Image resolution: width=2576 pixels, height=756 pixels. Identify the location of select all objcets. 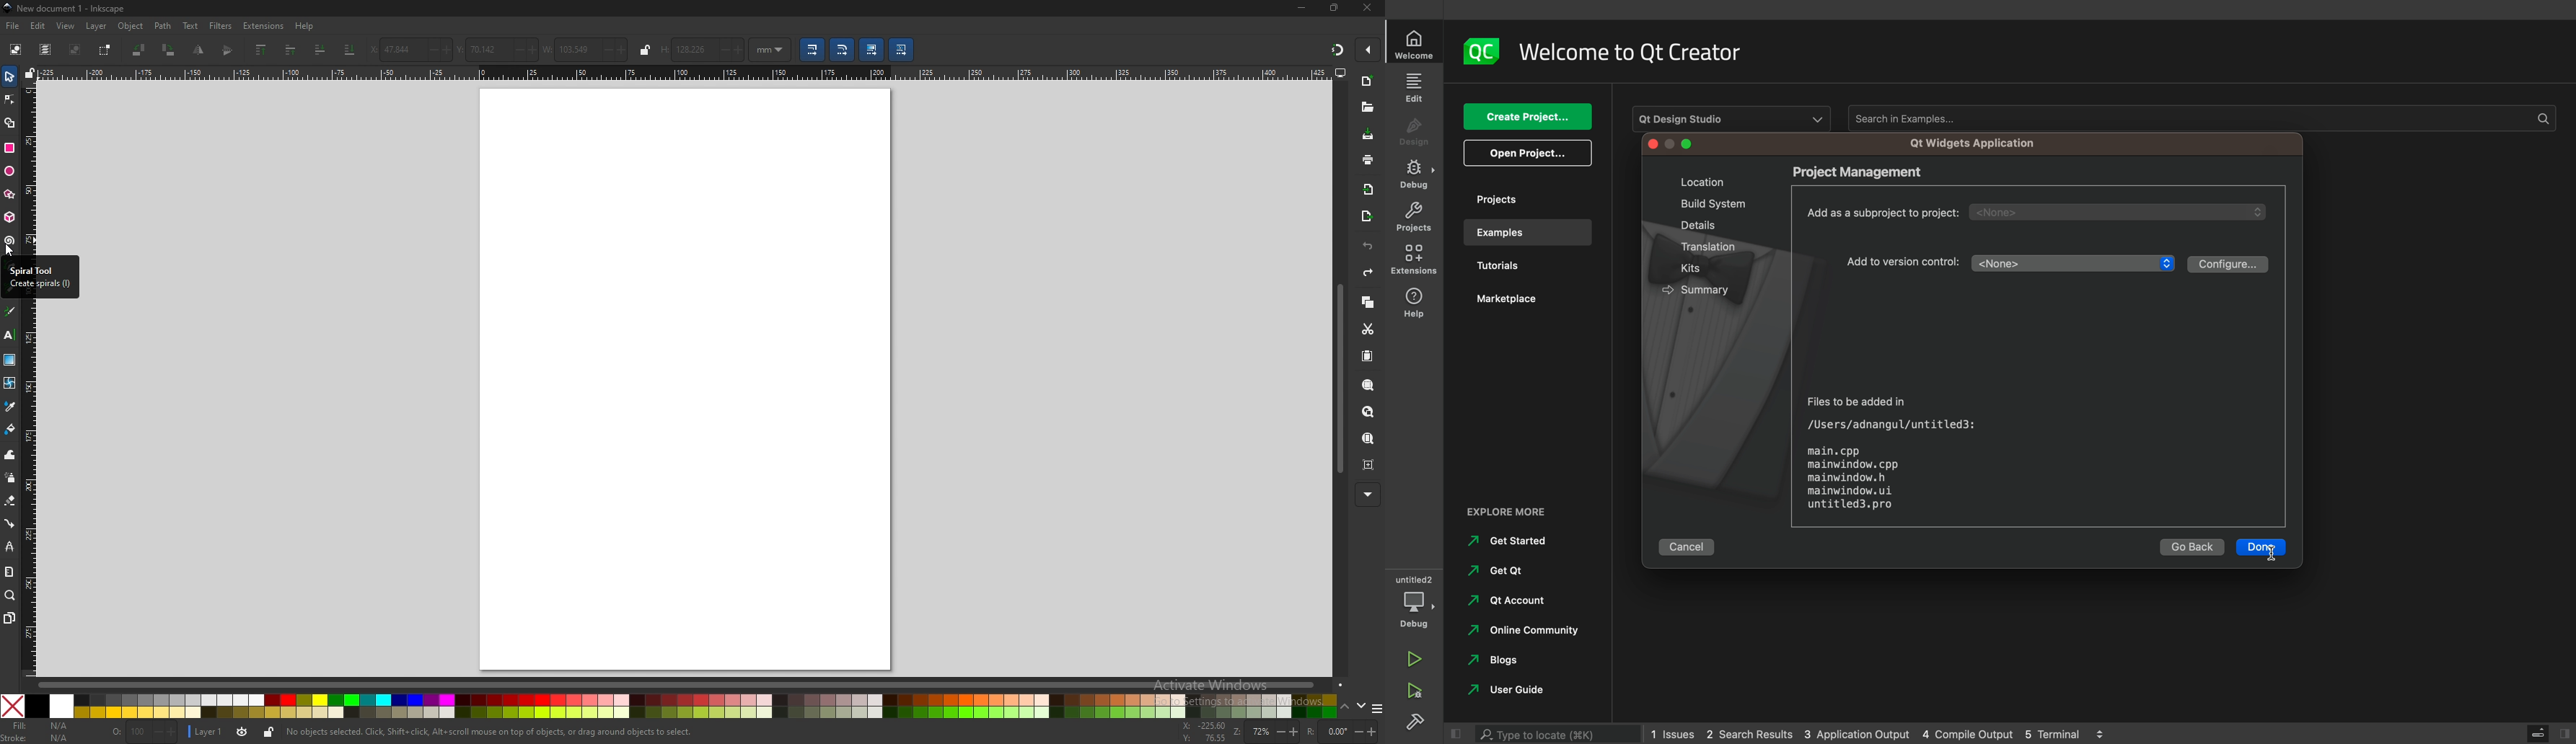
(14, 50).